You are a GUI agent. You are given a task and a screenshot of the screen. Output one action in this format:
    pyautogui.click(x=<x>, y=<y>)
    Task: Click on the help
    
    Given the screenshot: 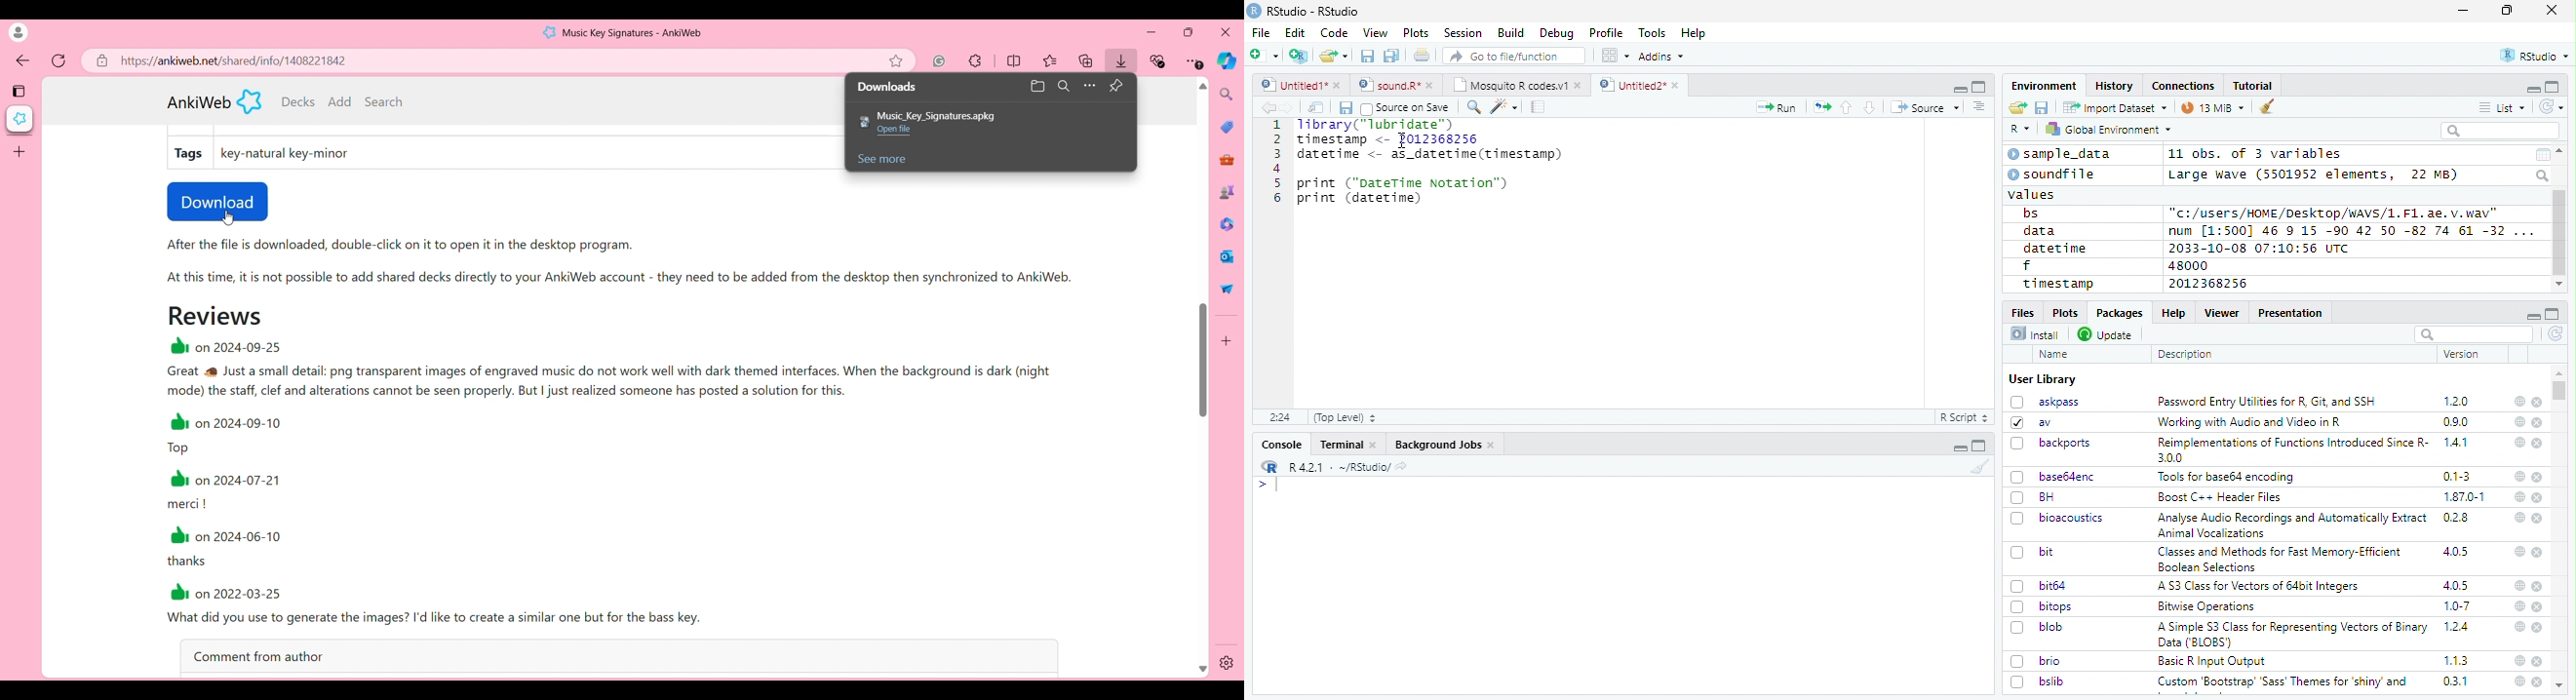 What is the action you would take?
    pyautogui.click(x=2519, y=660)
    